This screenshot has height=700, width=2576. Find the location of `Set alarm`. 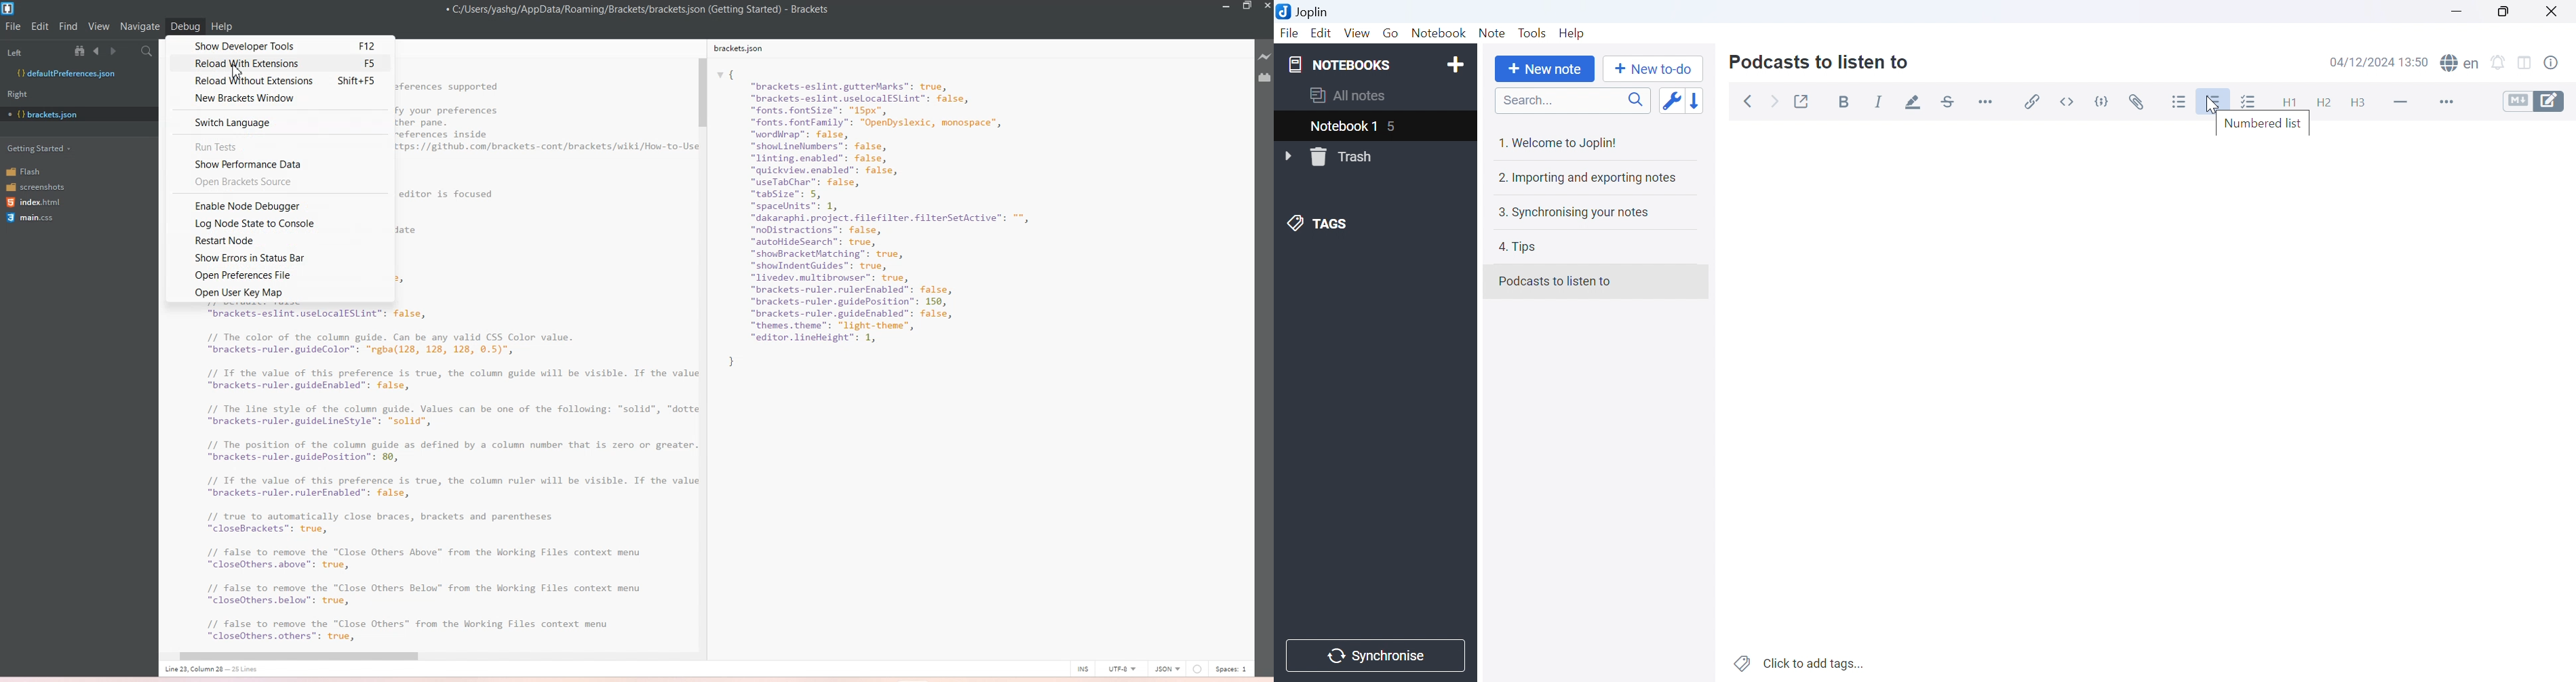

Set alarm is located at coordinates (2498, 62).